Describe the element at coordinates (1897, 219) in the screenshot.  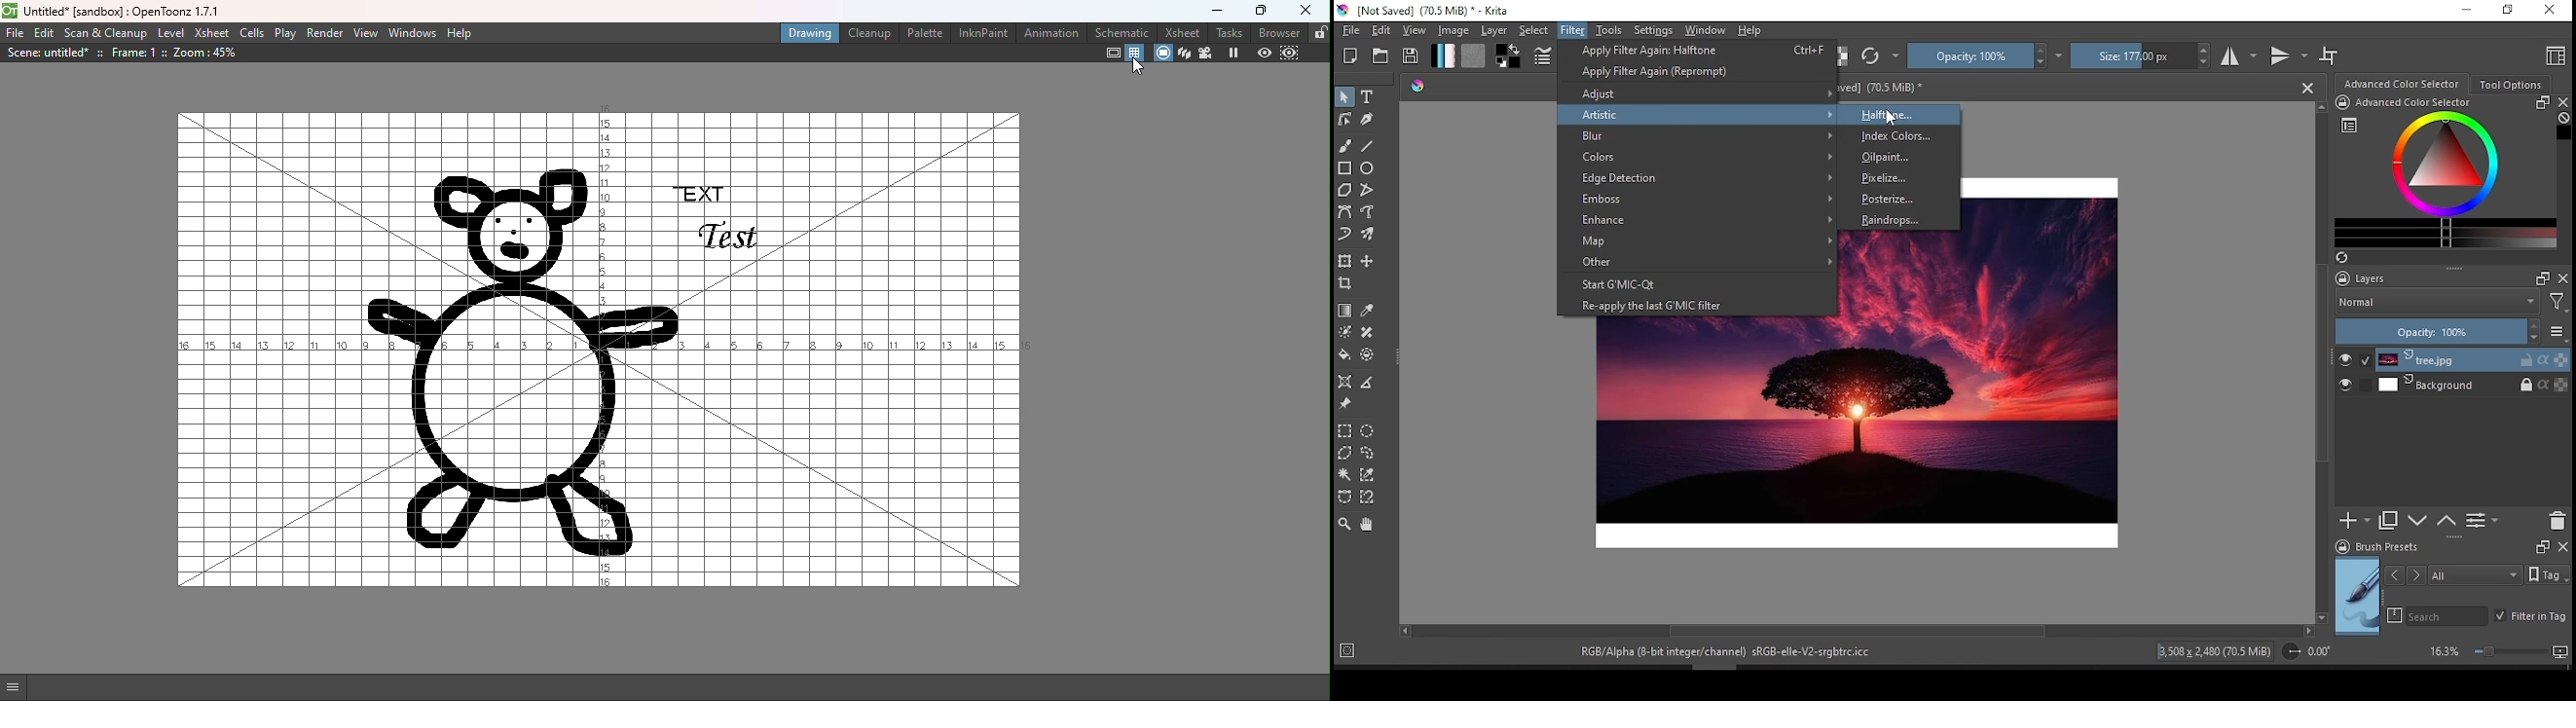
I see `raindrops` at that location.